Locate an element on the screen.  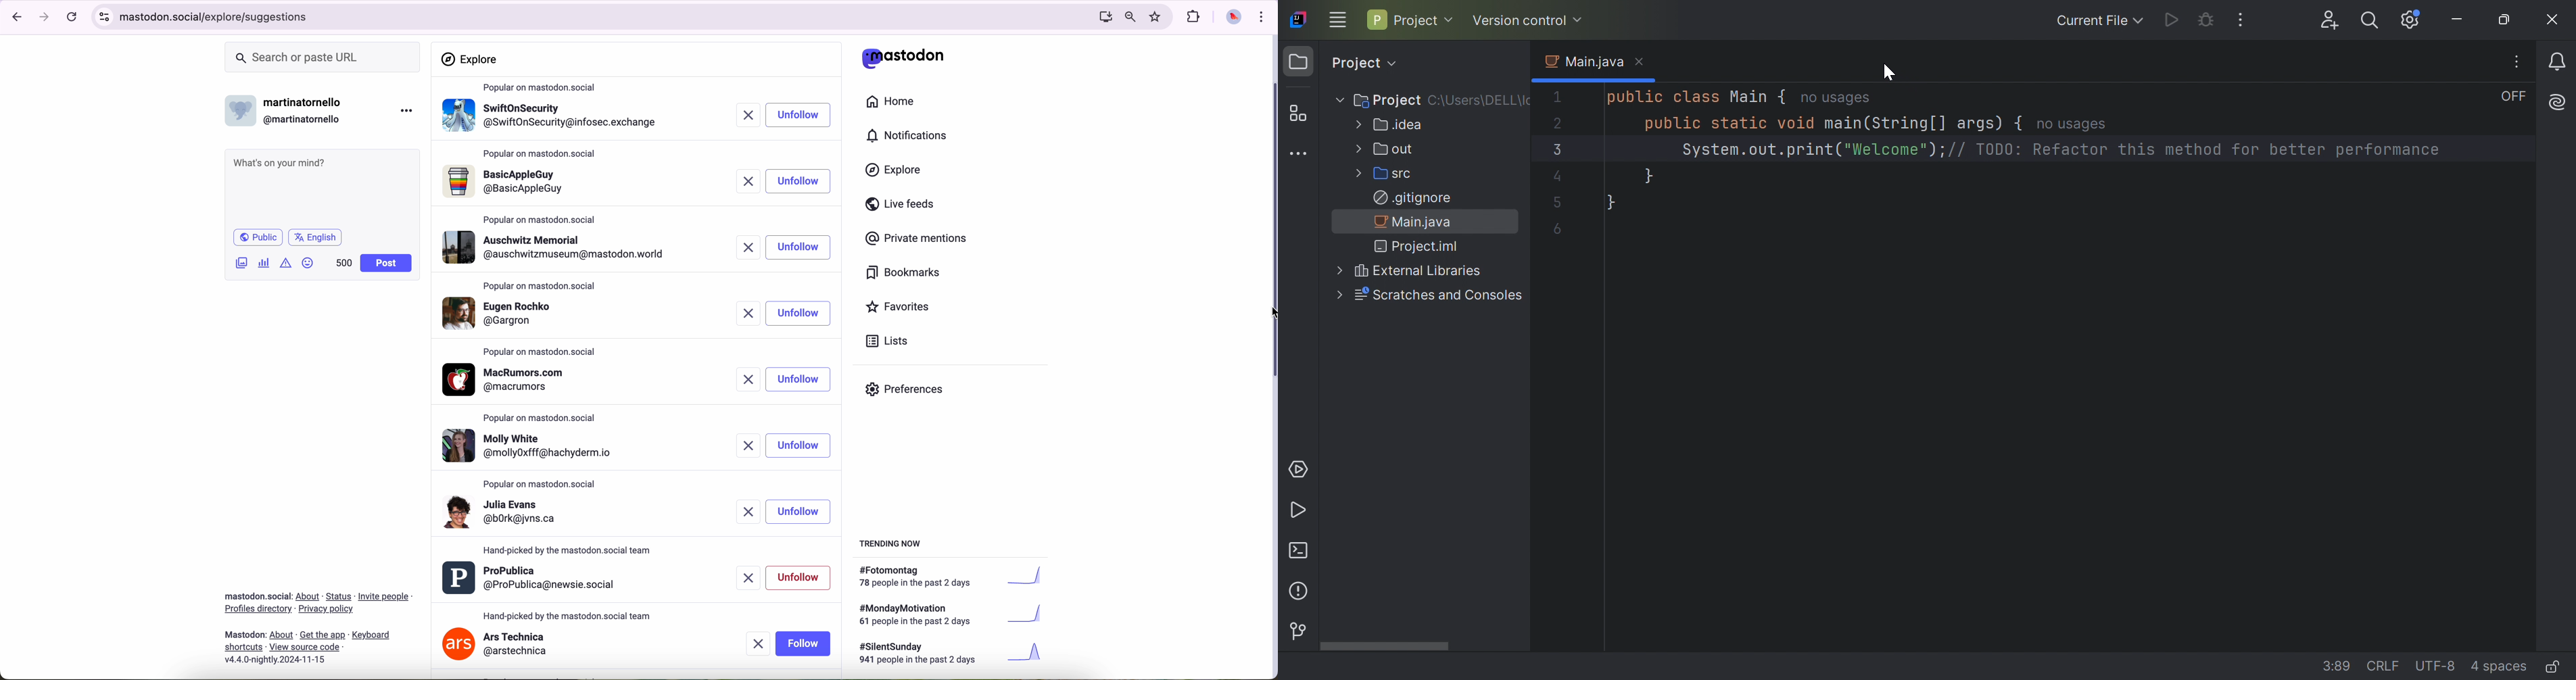
popular is located at coordinates (541, 287).